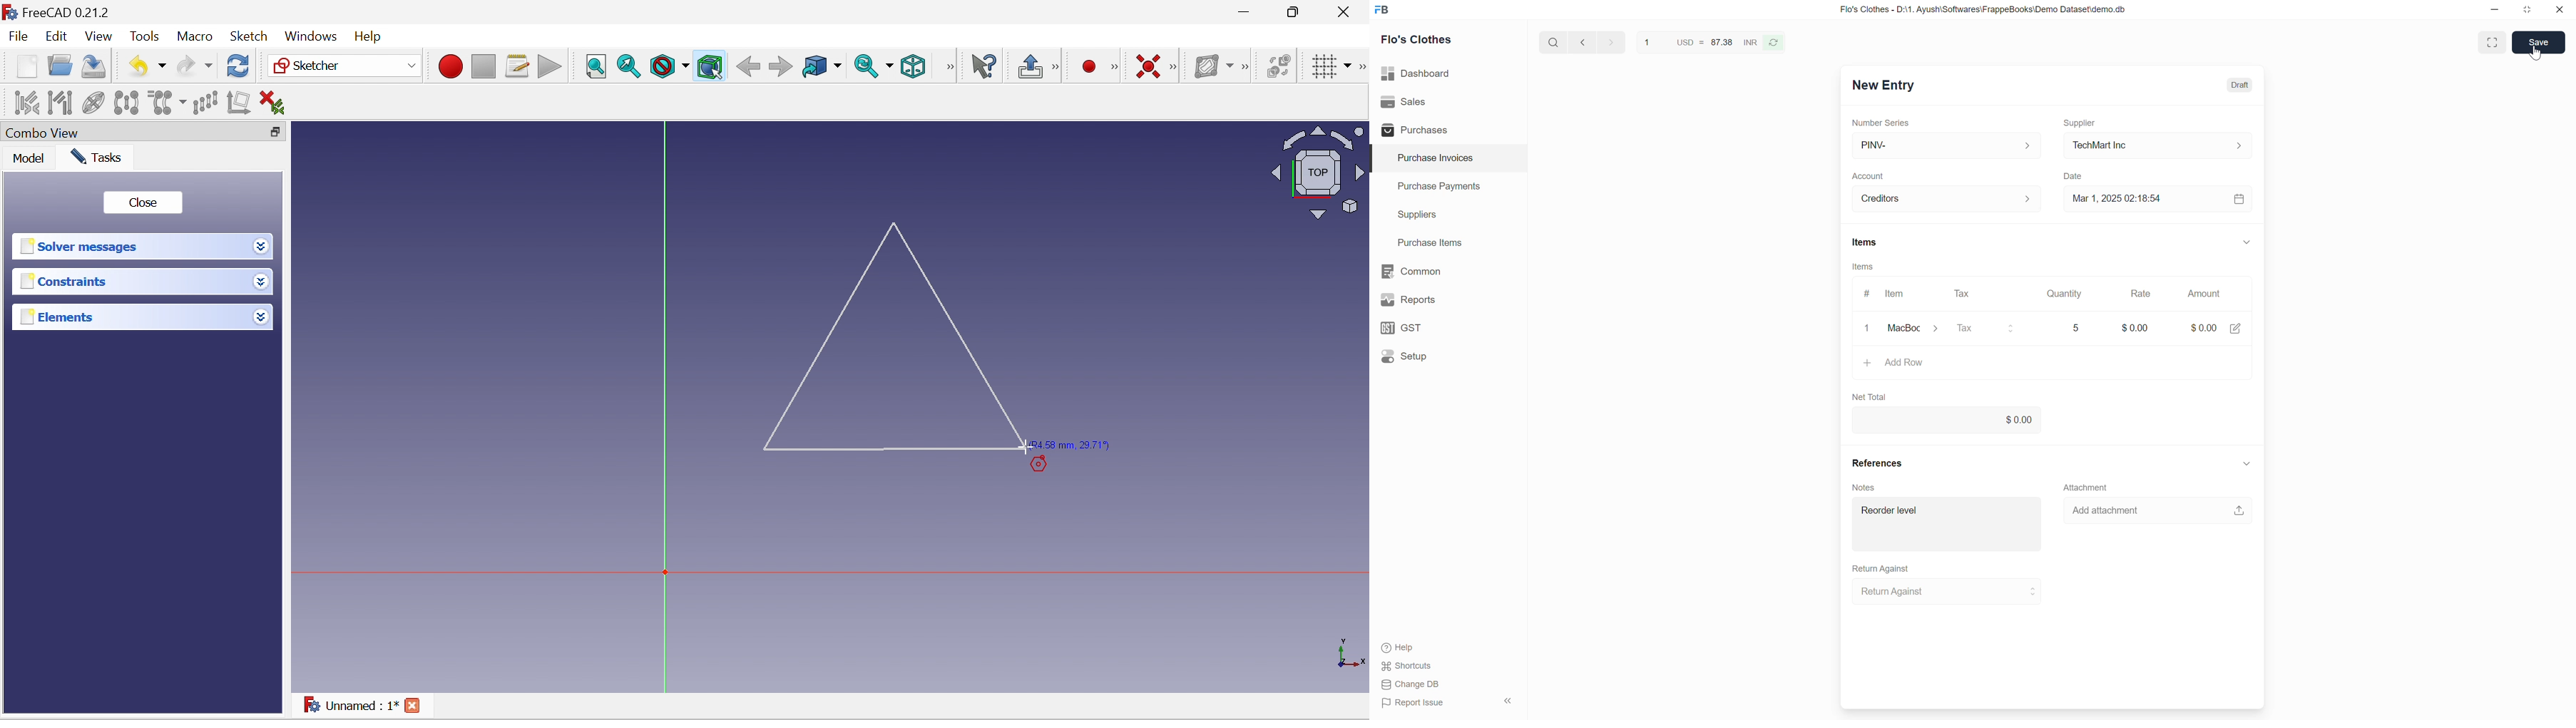 Image resolution: width=2576 pixels, height=728 pixels. Describe the element at coordinates (548, 65) in the screenshot. I see `Execute macro` at that location.